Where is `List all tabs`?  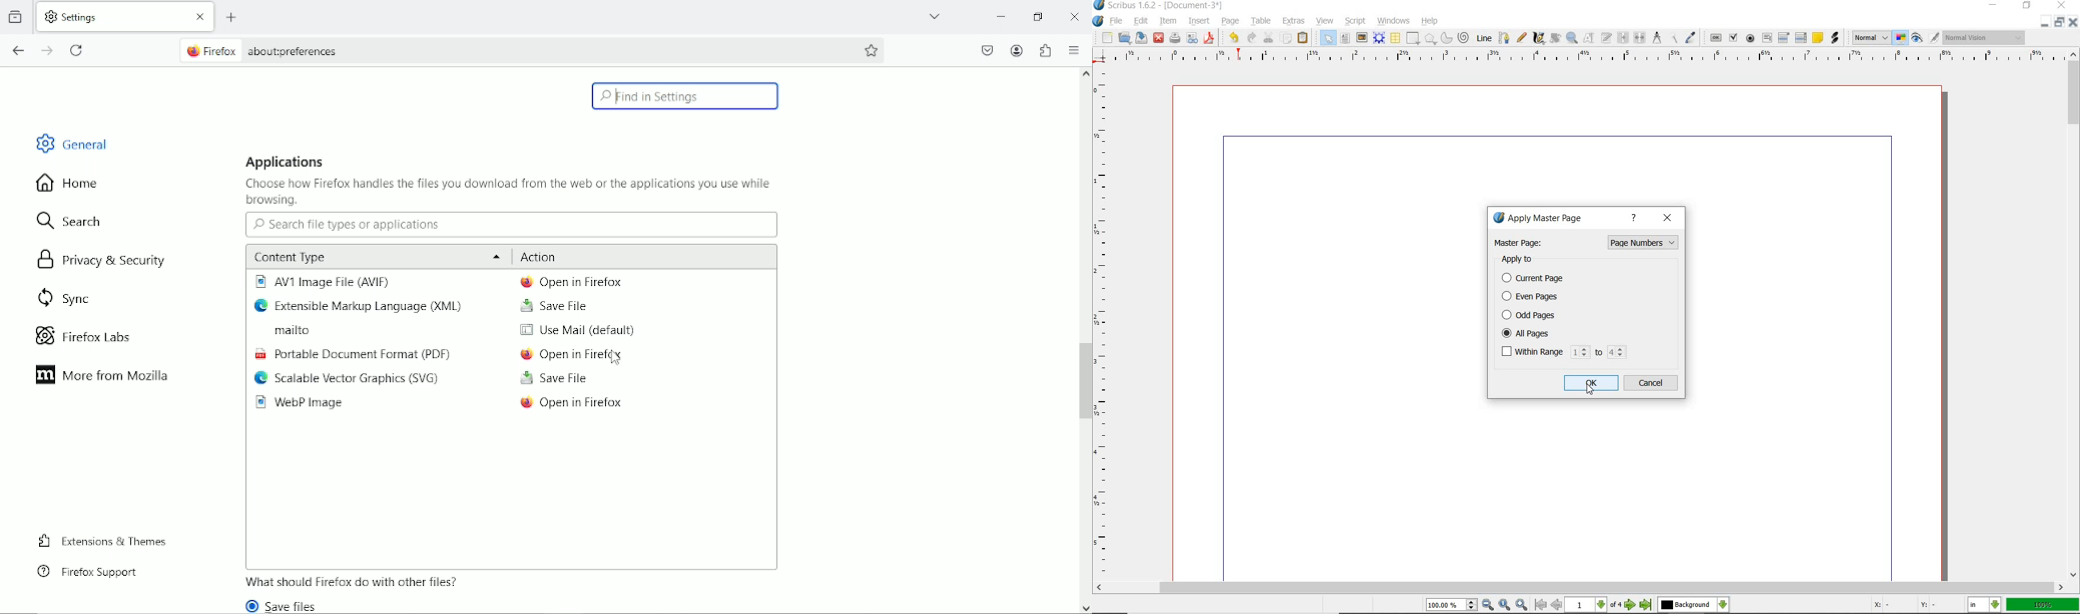
List all tabs is located at coordinates (936, 16).